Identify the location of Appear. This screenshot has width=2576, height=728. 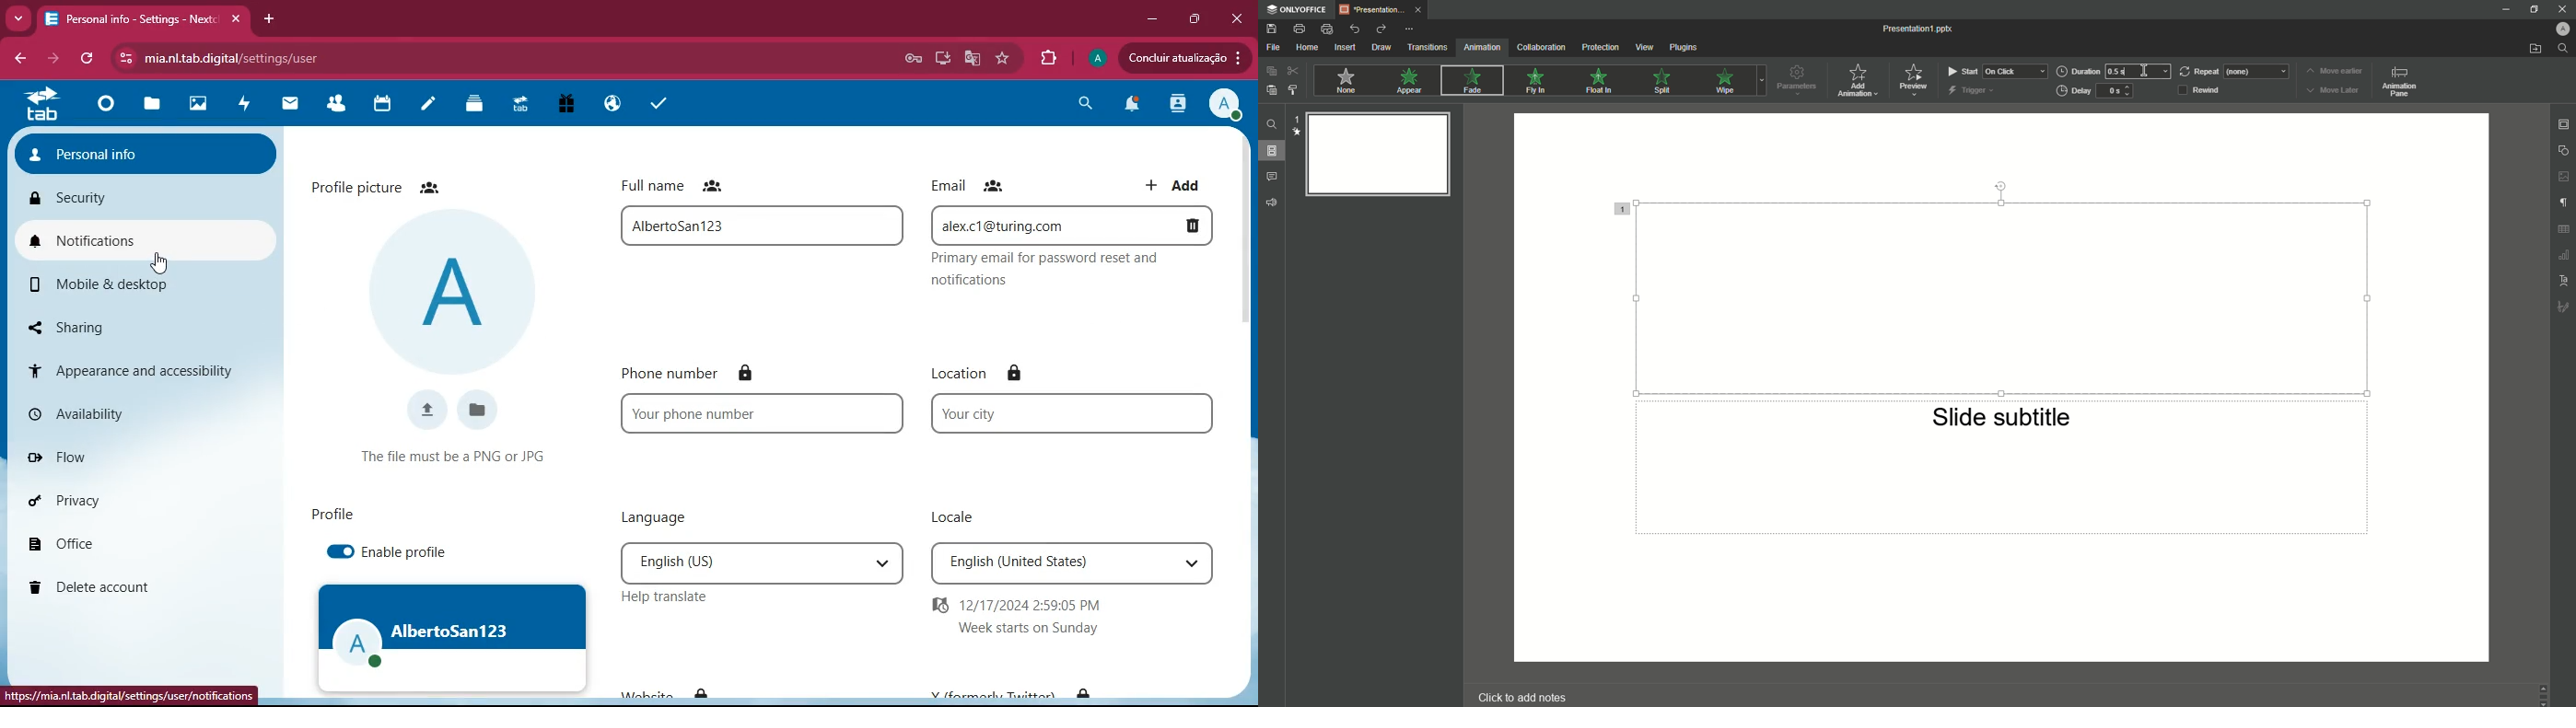
(1411, 82).